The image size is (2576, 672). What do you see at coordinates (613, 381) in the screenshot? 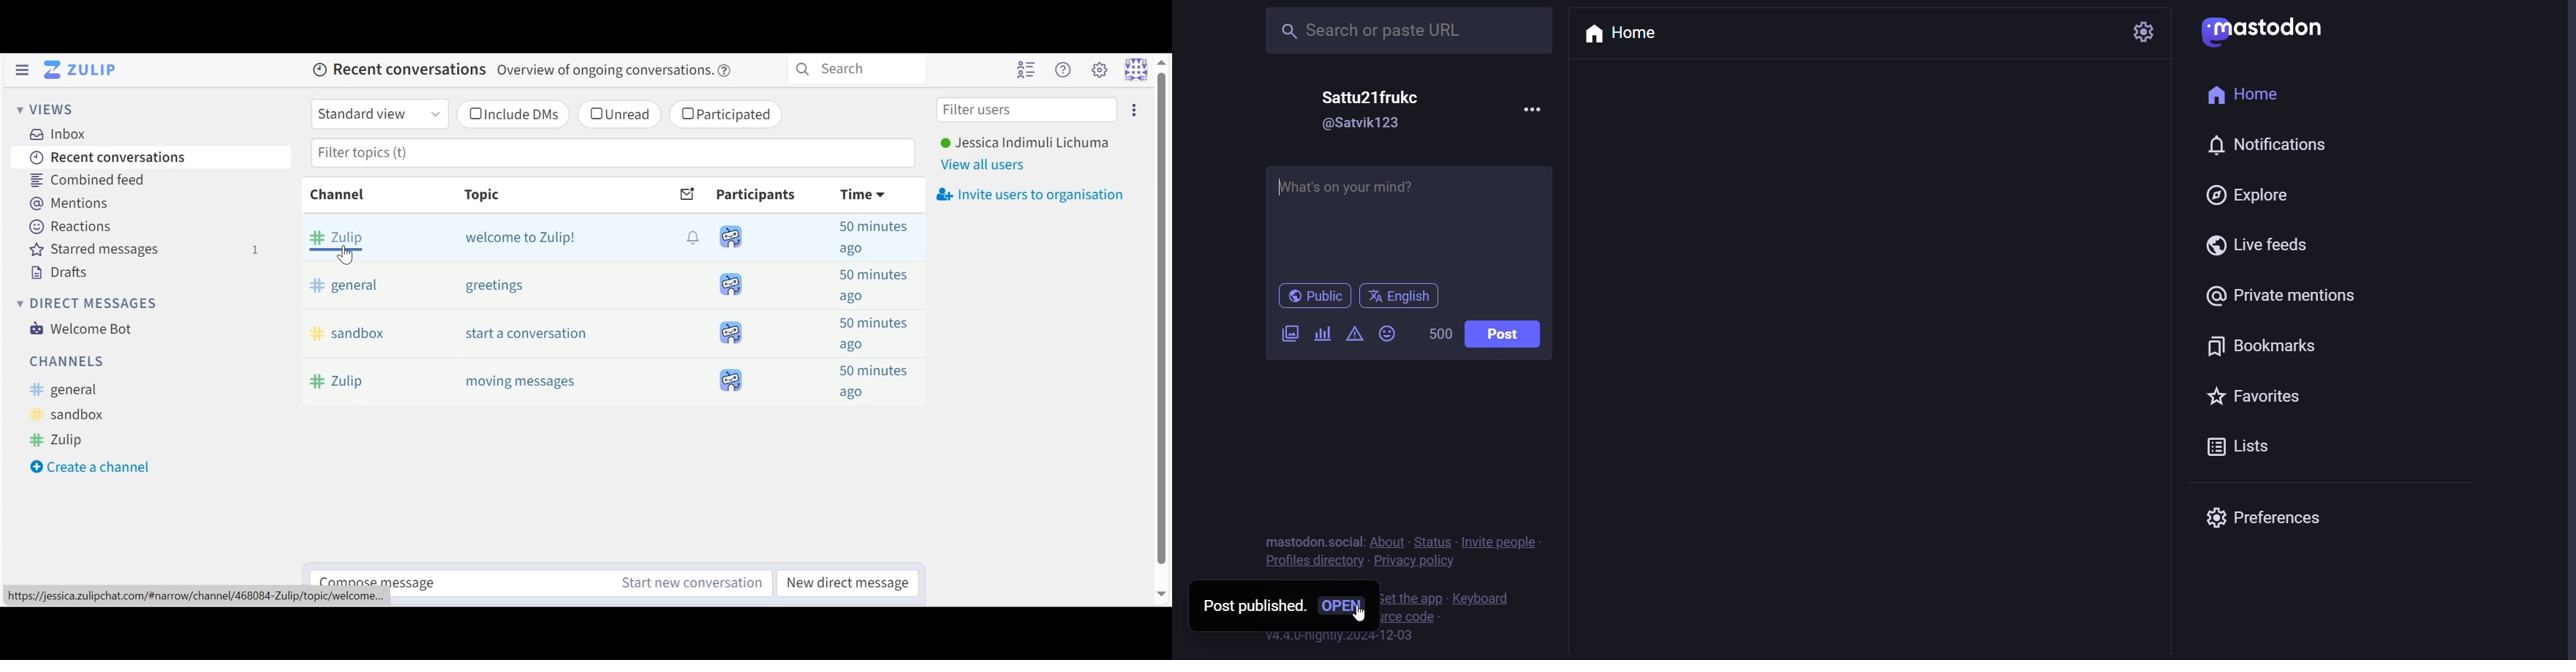
I see `message` at bounding box center [613, 381].